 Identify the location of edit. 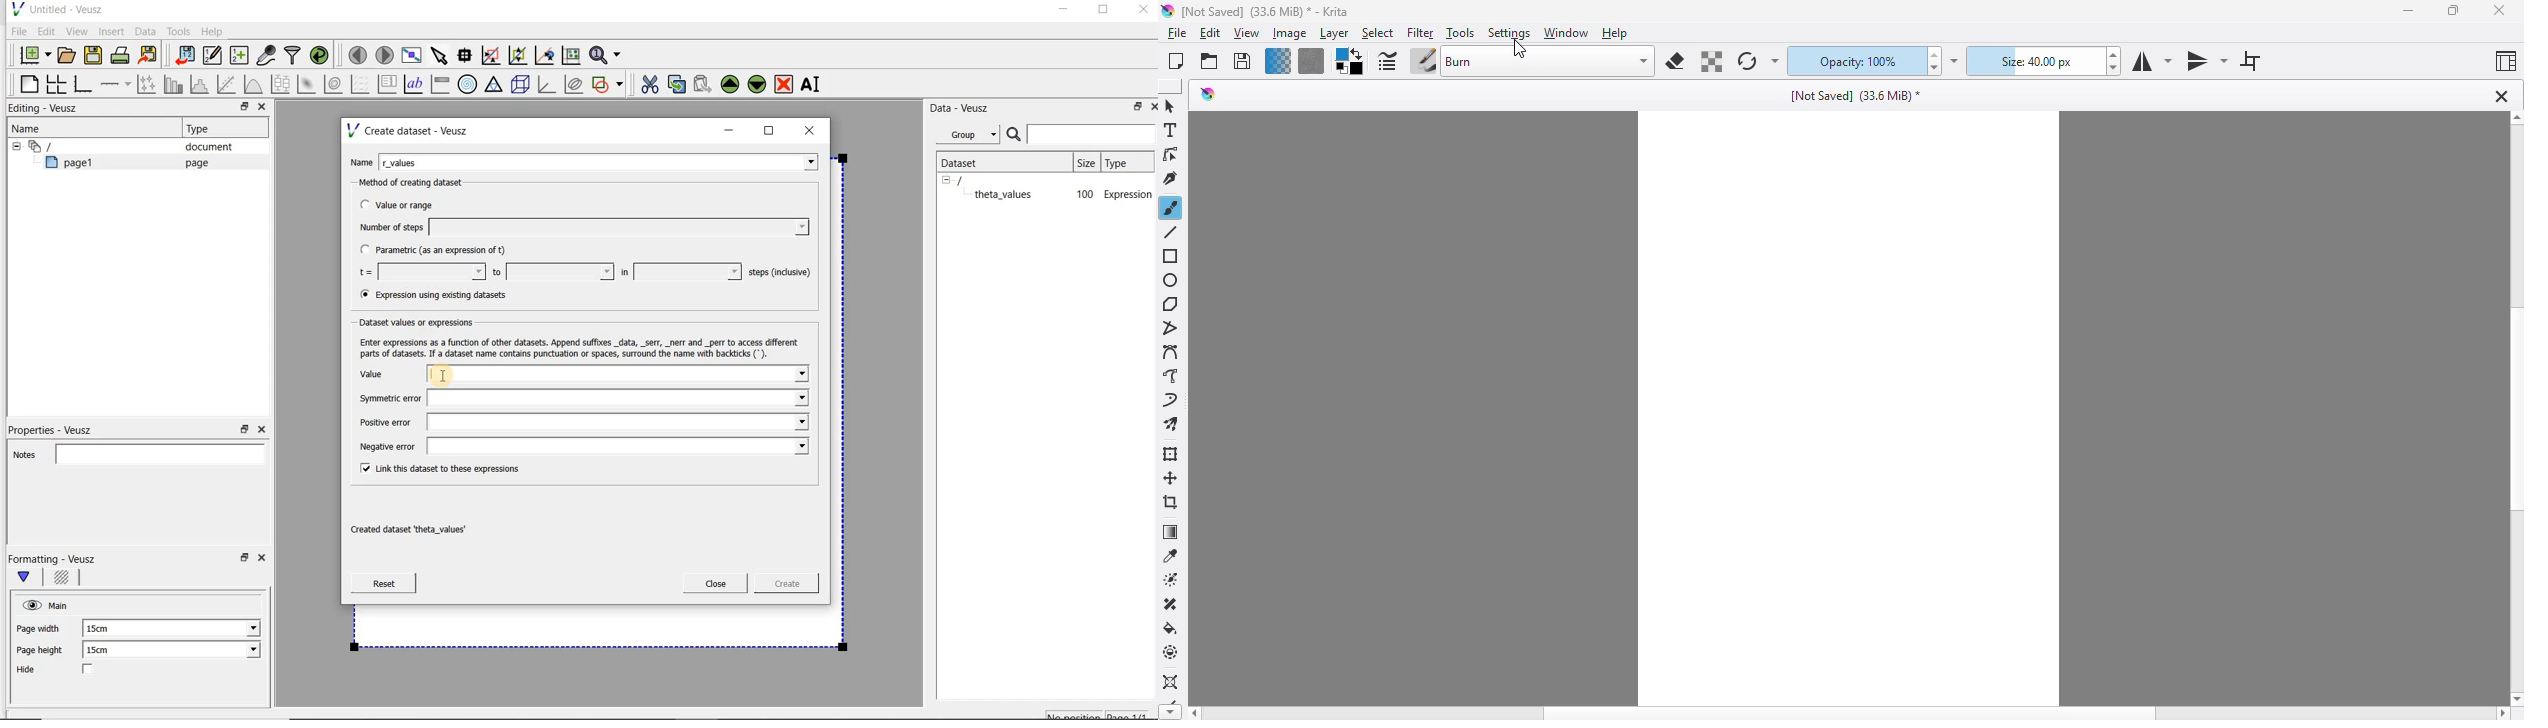
(1211, 34).